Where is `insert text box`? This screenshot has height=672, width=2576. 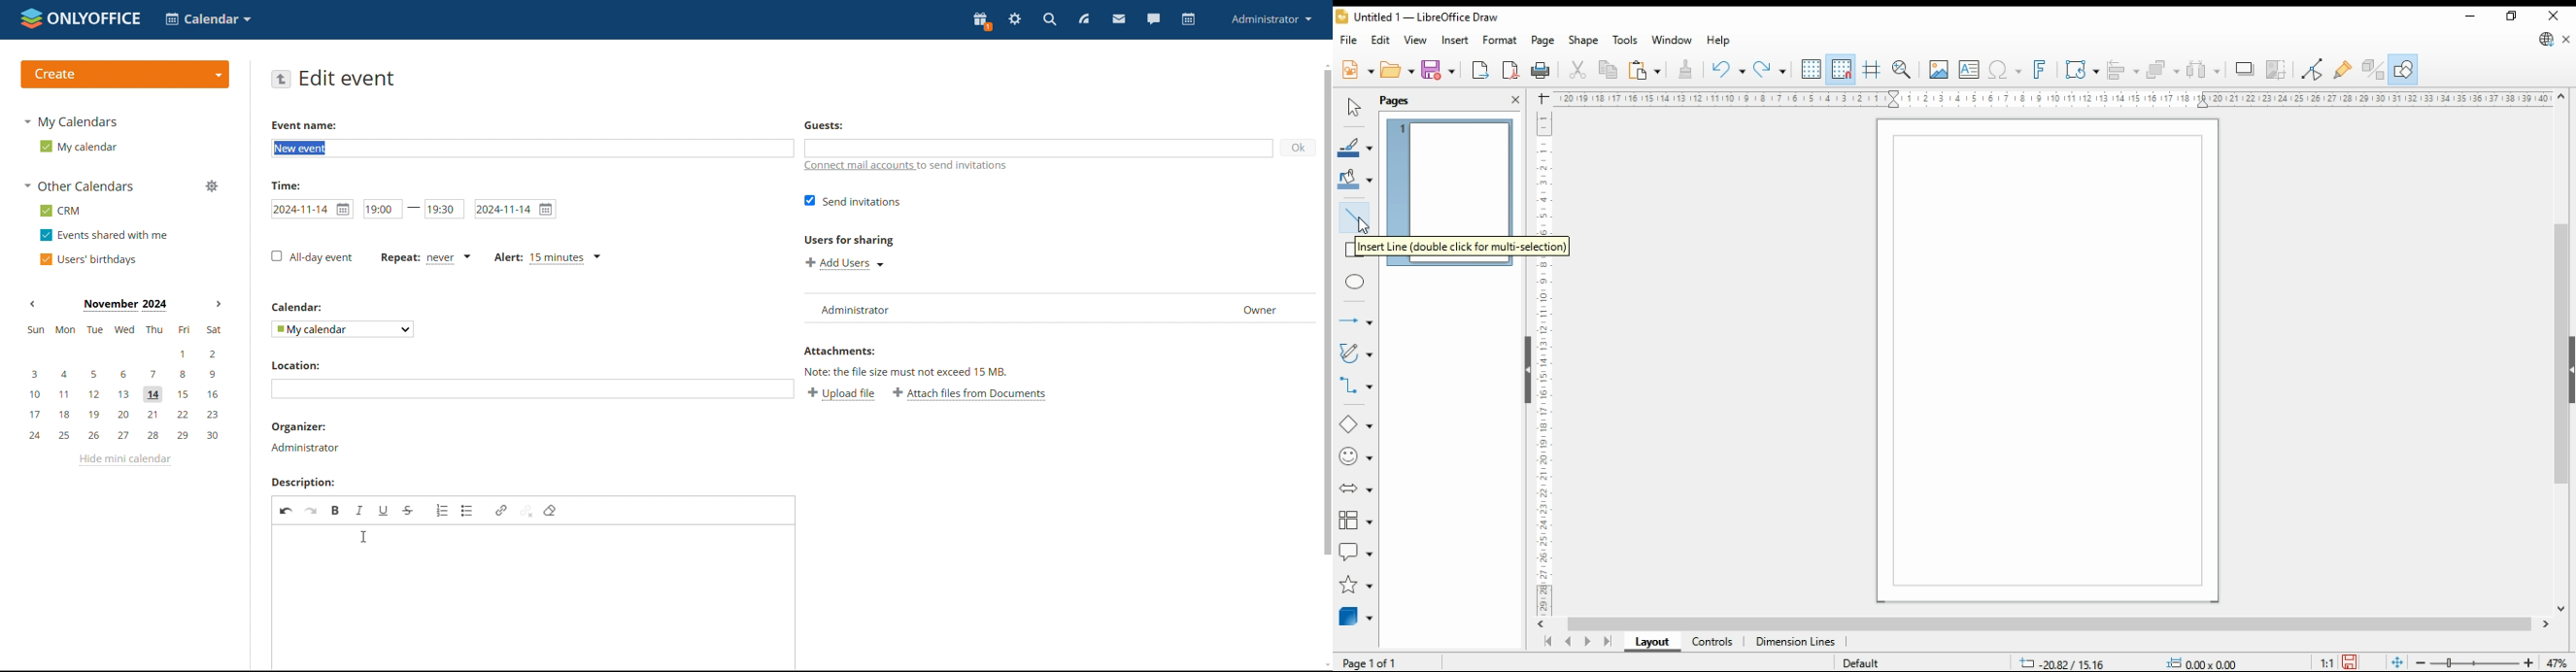 insert text box is located at coordinates (1969, 70).